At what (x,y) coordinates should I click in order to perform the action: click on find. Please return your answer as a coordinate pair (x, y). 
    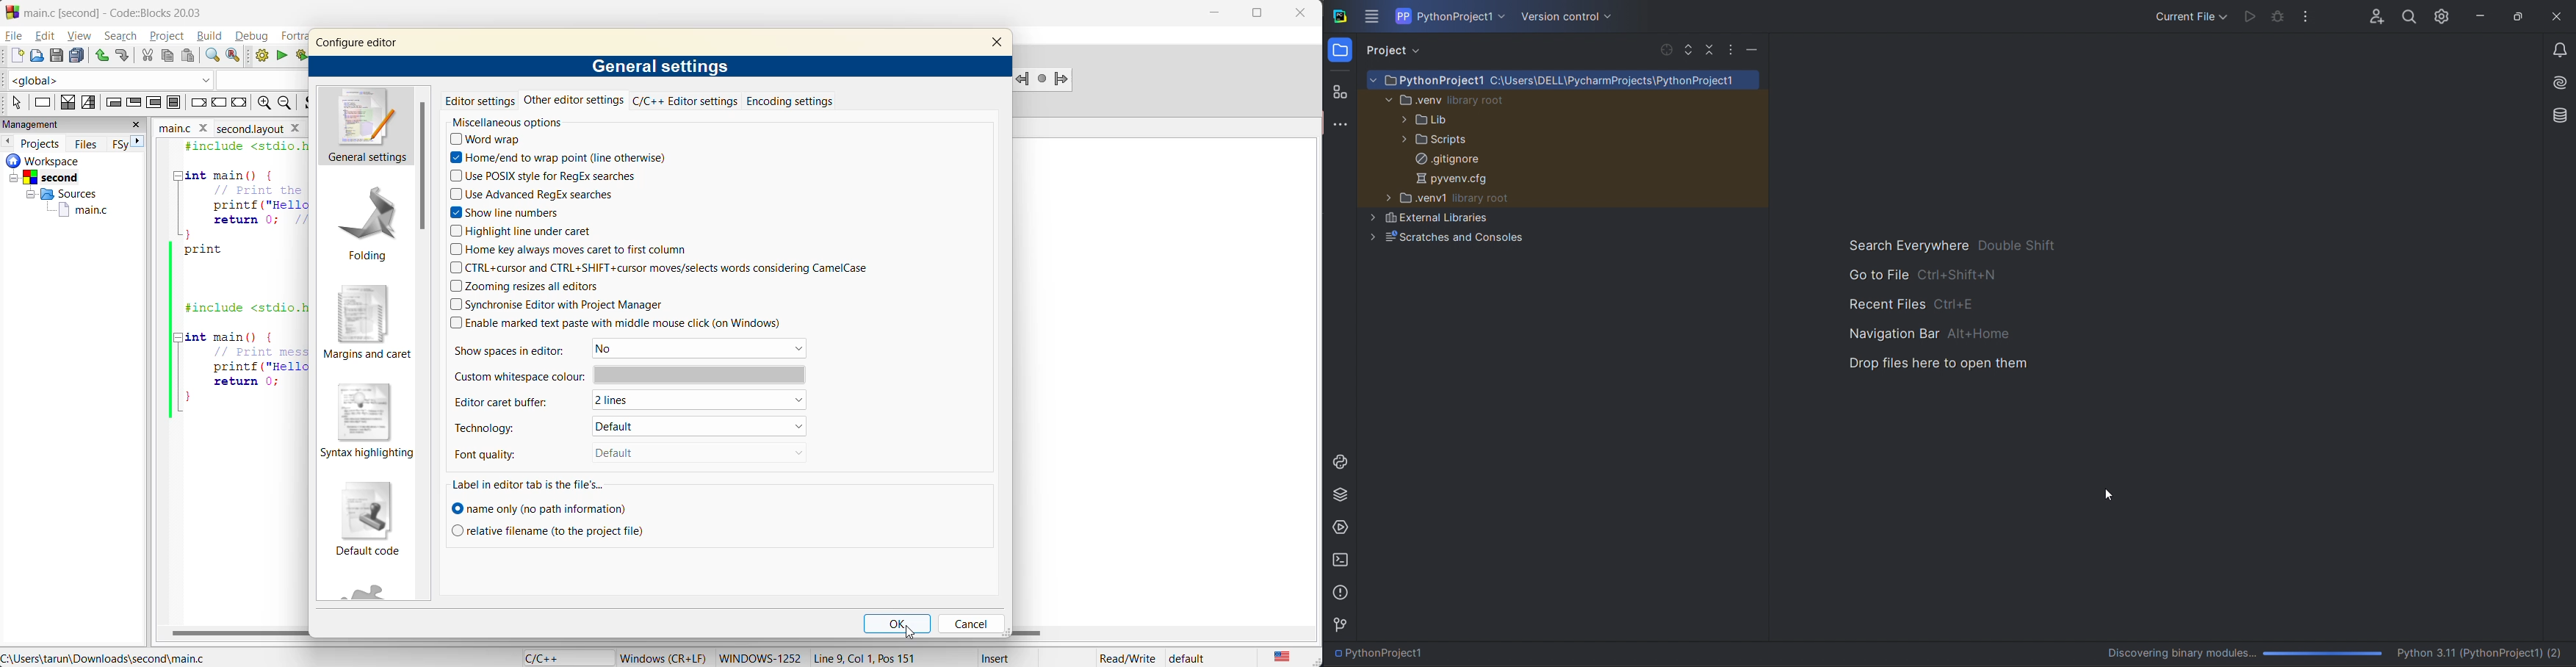
    Looking at the image, I should click on (210, 57).